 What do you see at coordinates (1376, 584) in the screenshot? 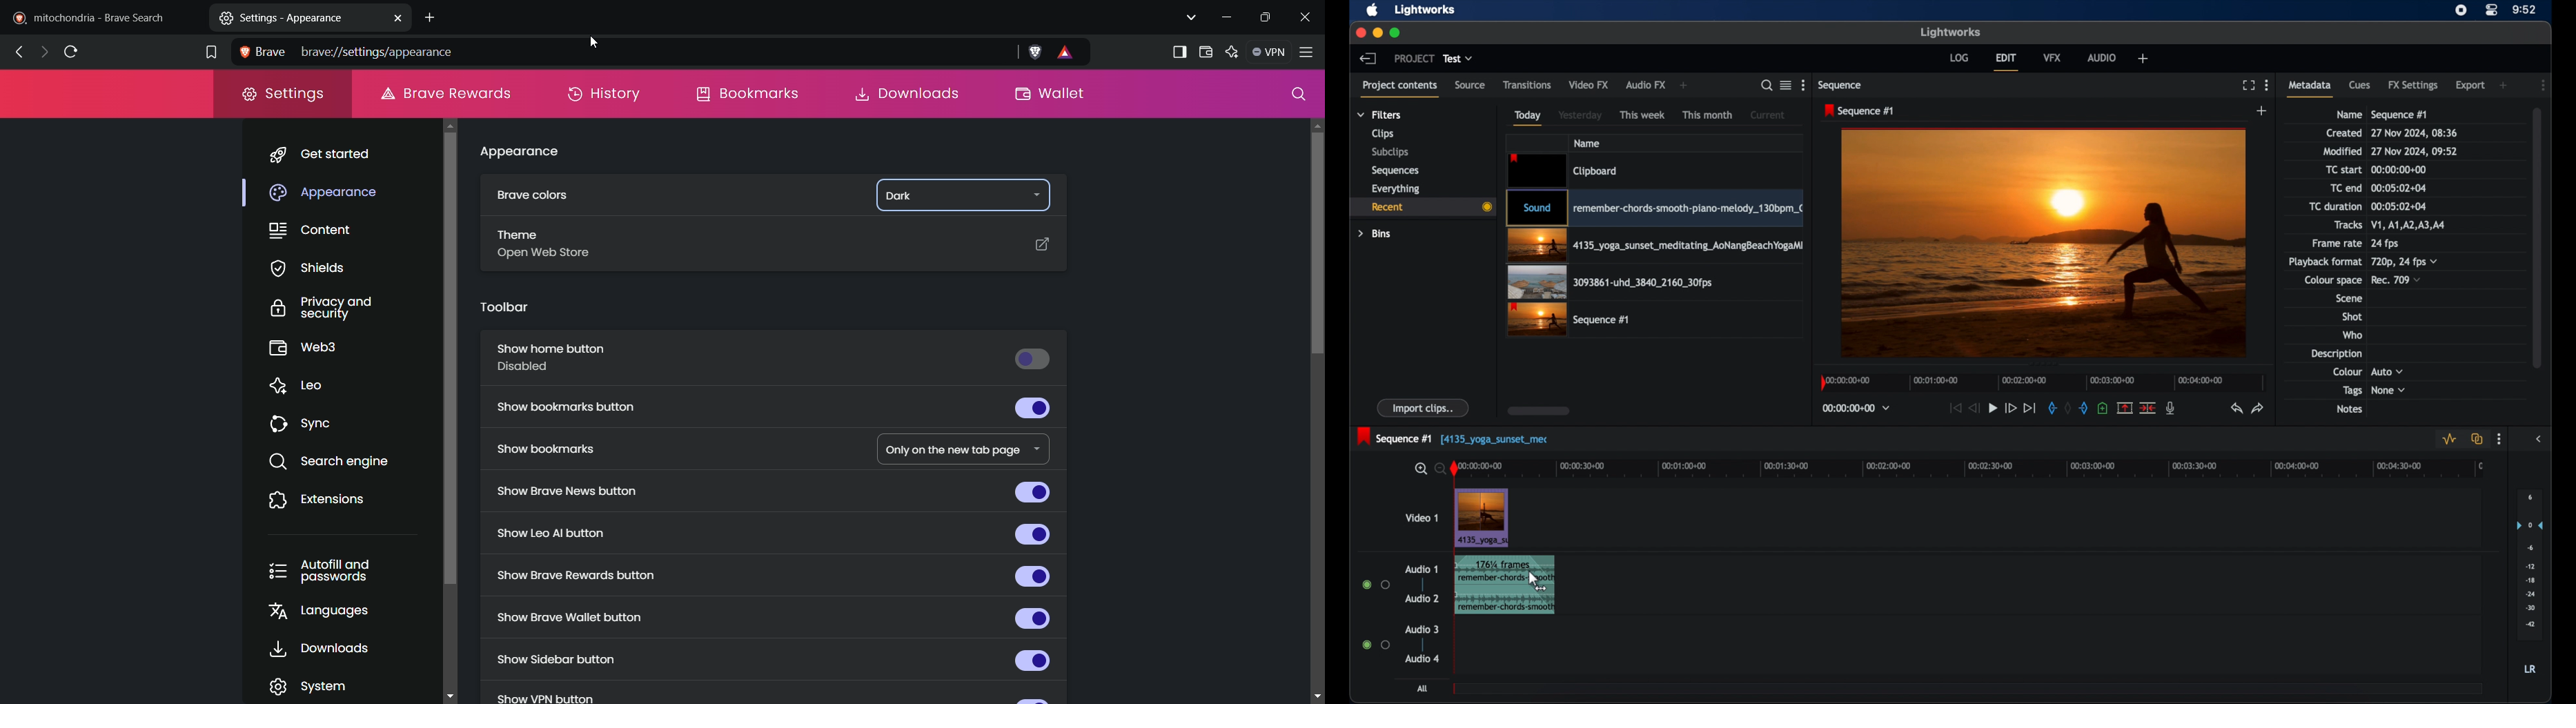
I see `radio buttons` at bounding box center [1376, 584].